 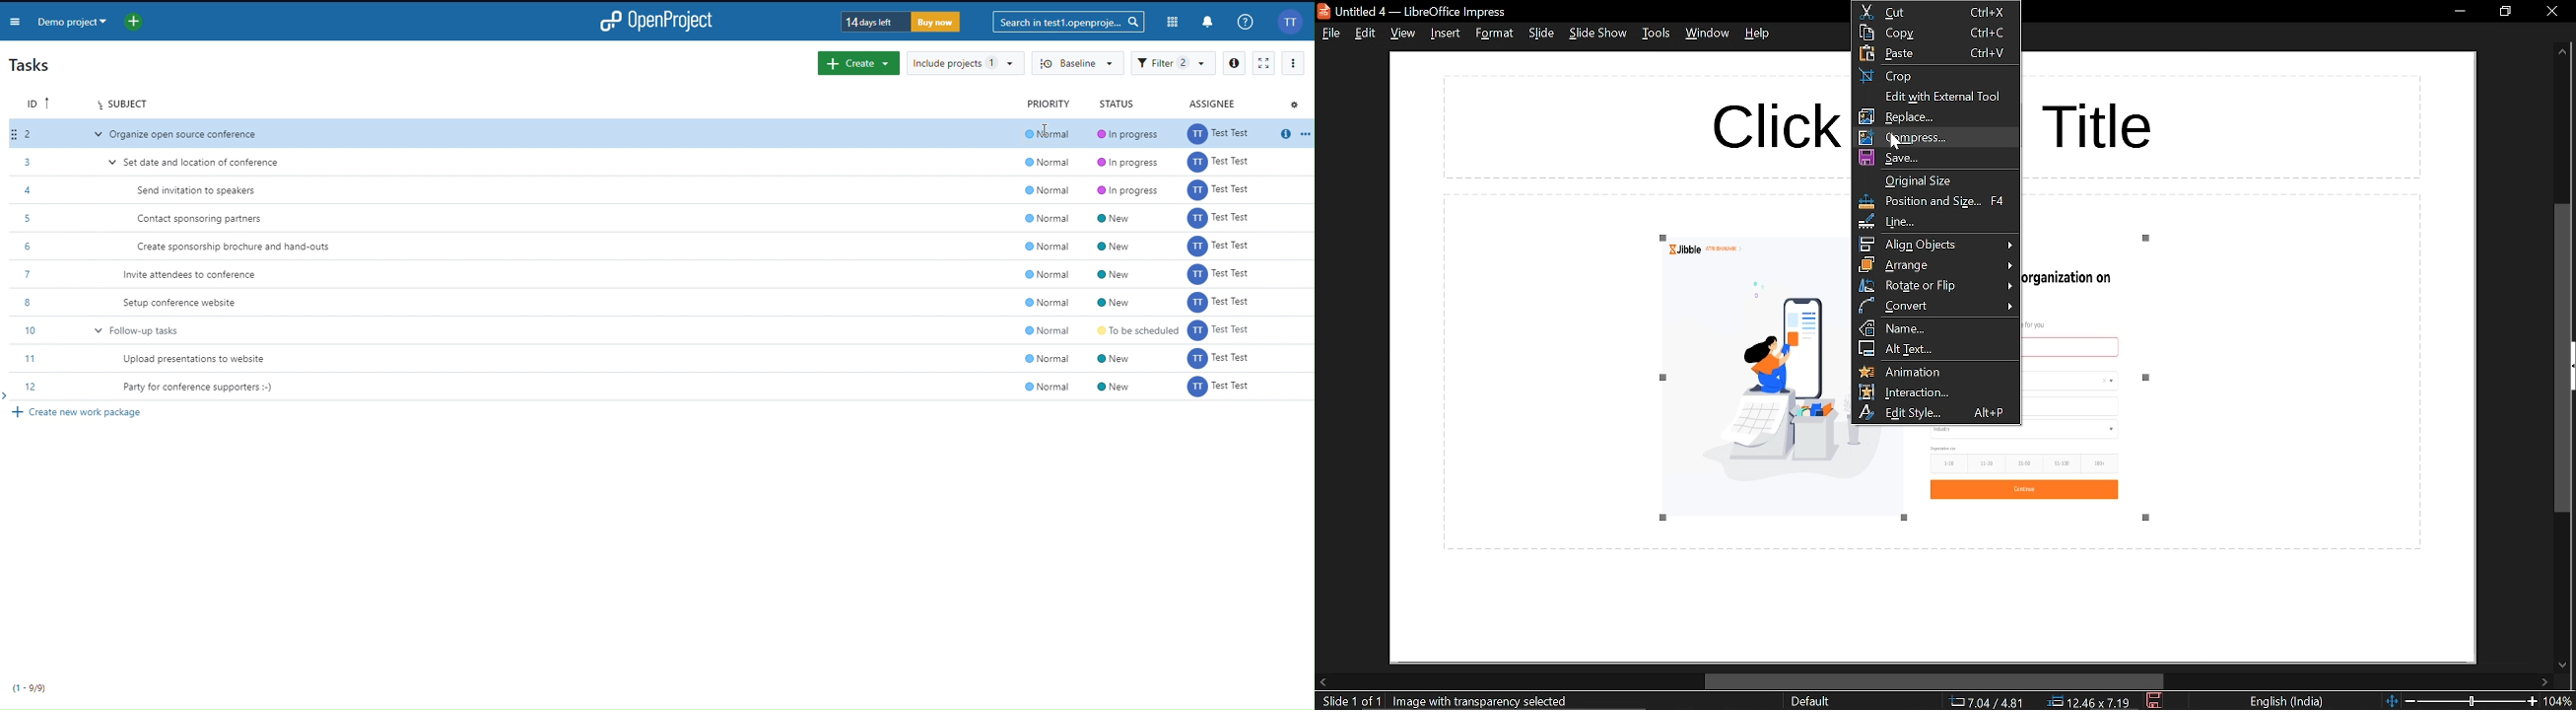 I want to click on window, so click(x=1706, y=36).